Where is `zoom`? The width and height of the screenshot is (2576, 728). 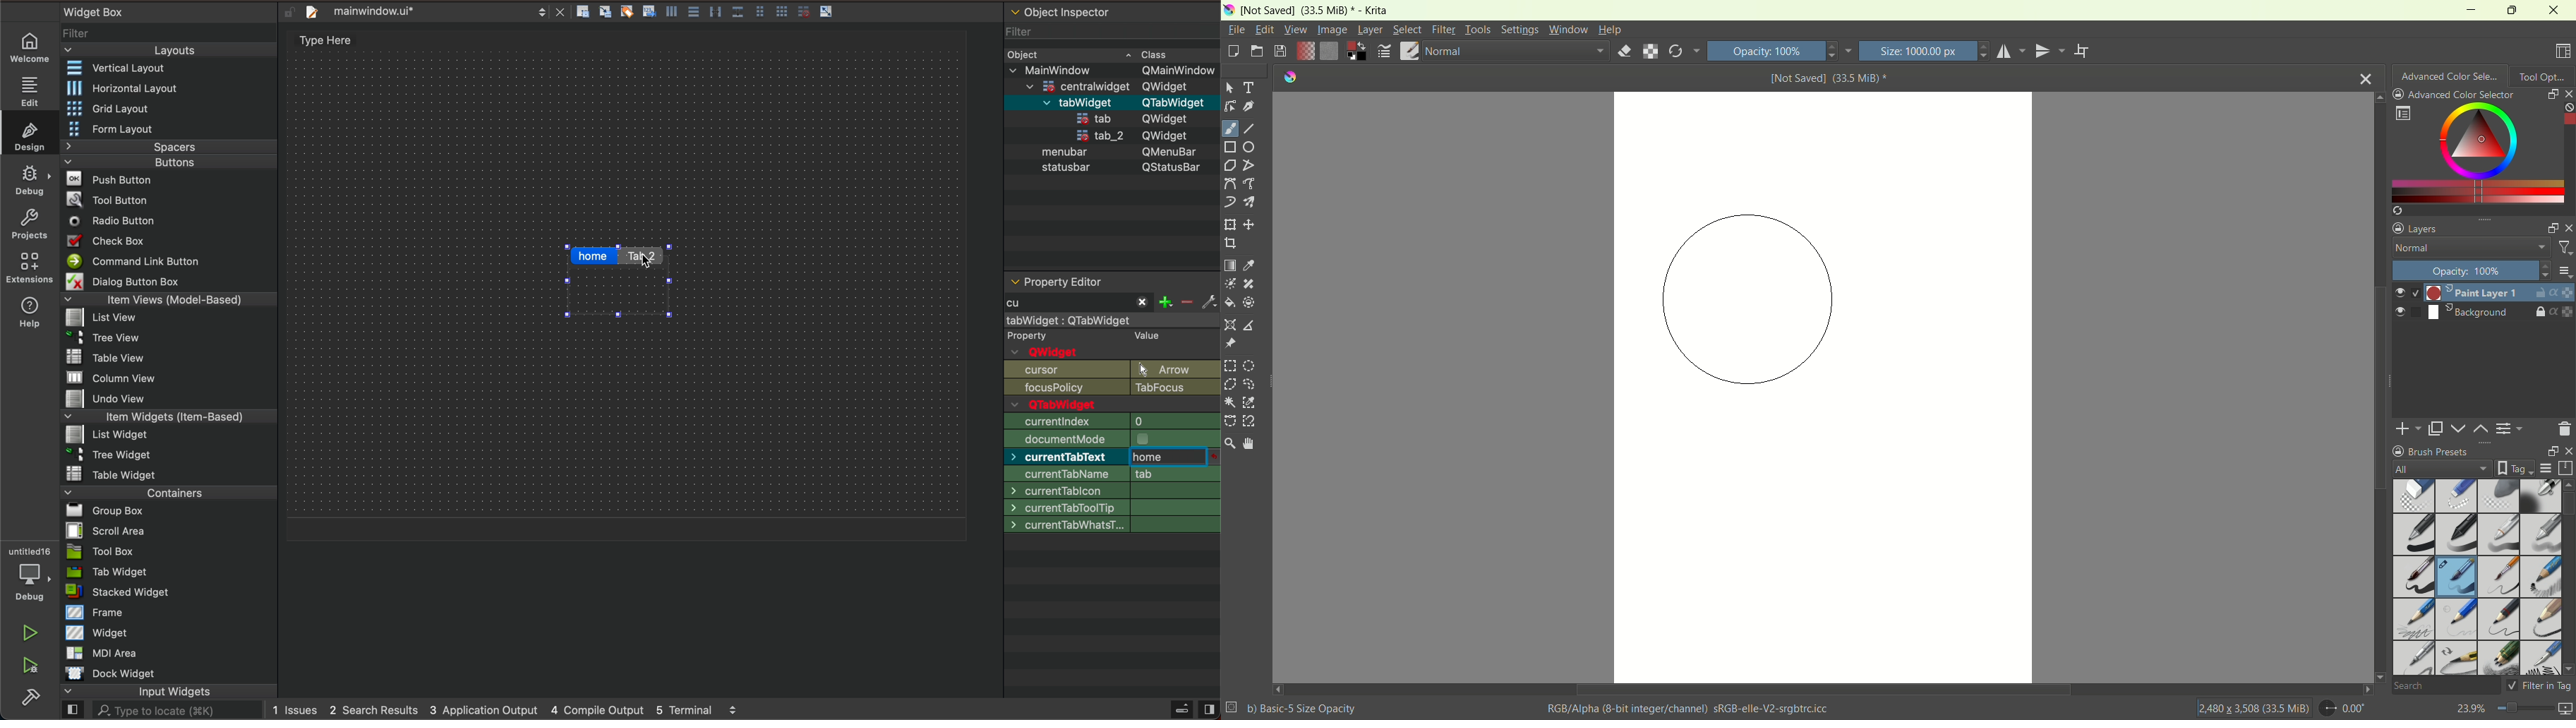 zoom is located at coordinates (1229, 443).